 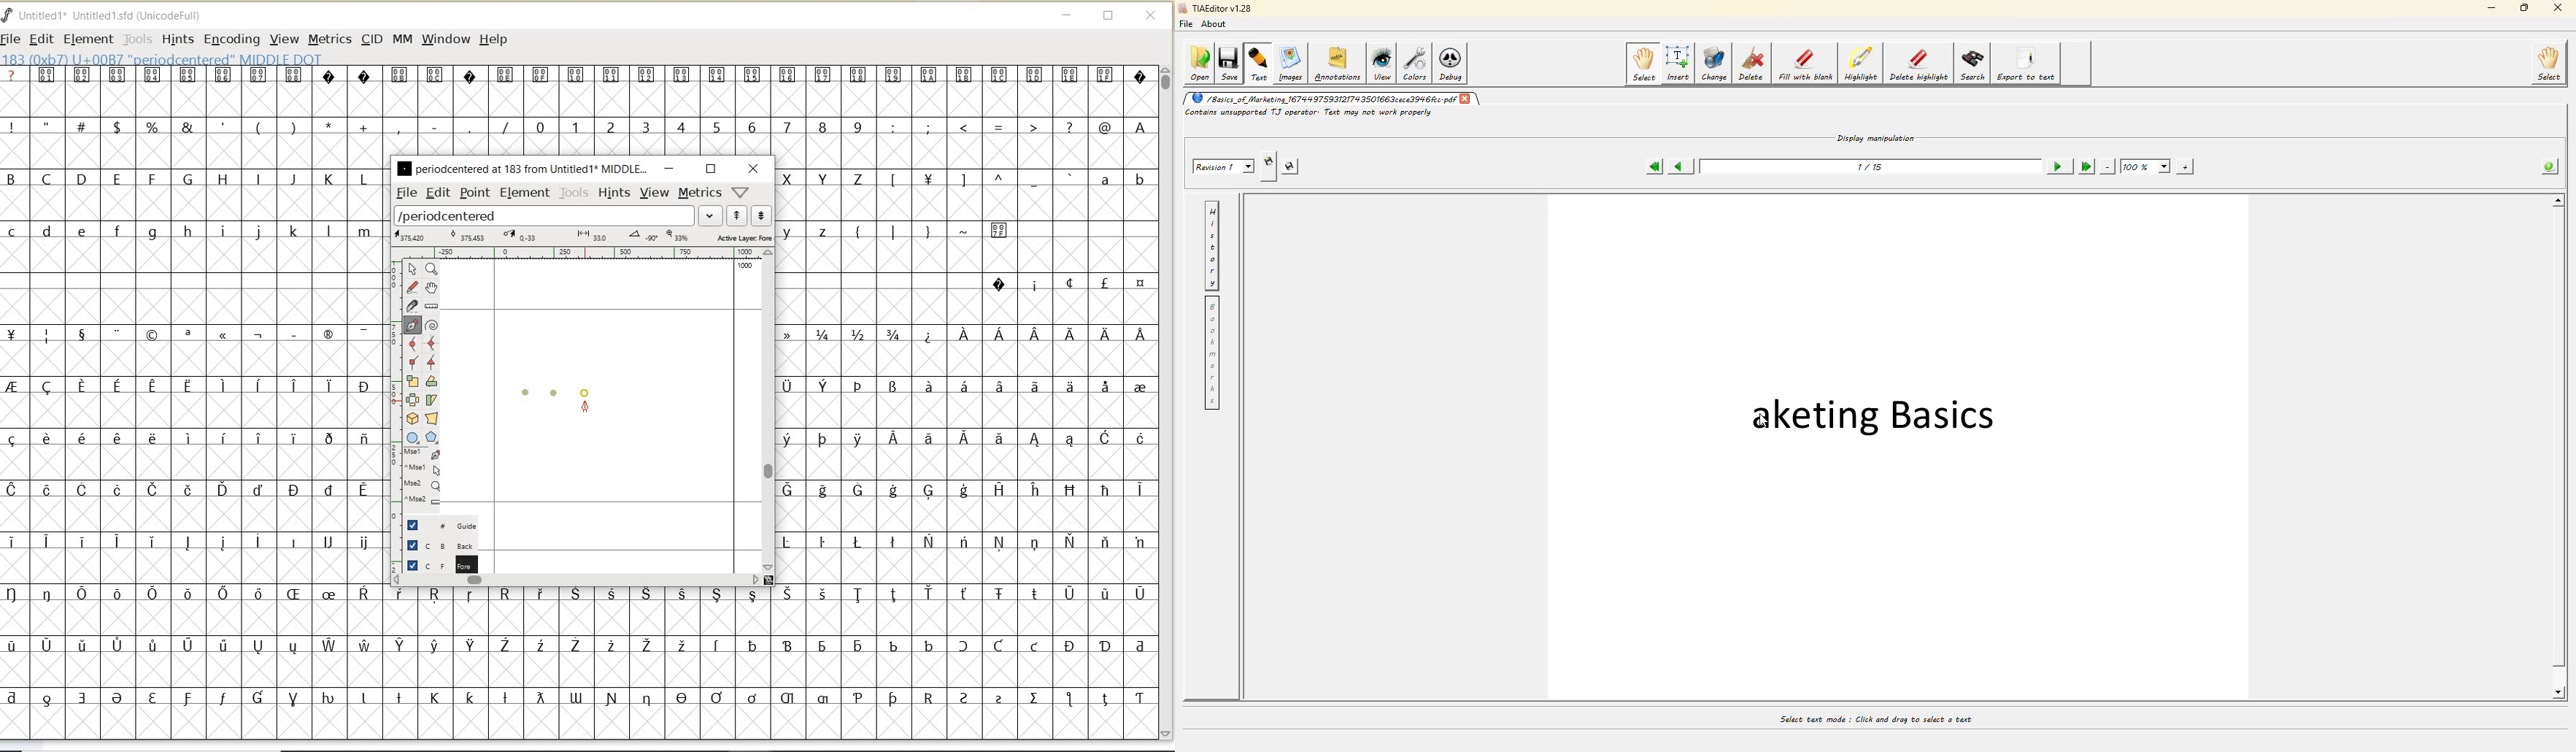 I want to click on Rotate the selection, so click(x=431, y=381).